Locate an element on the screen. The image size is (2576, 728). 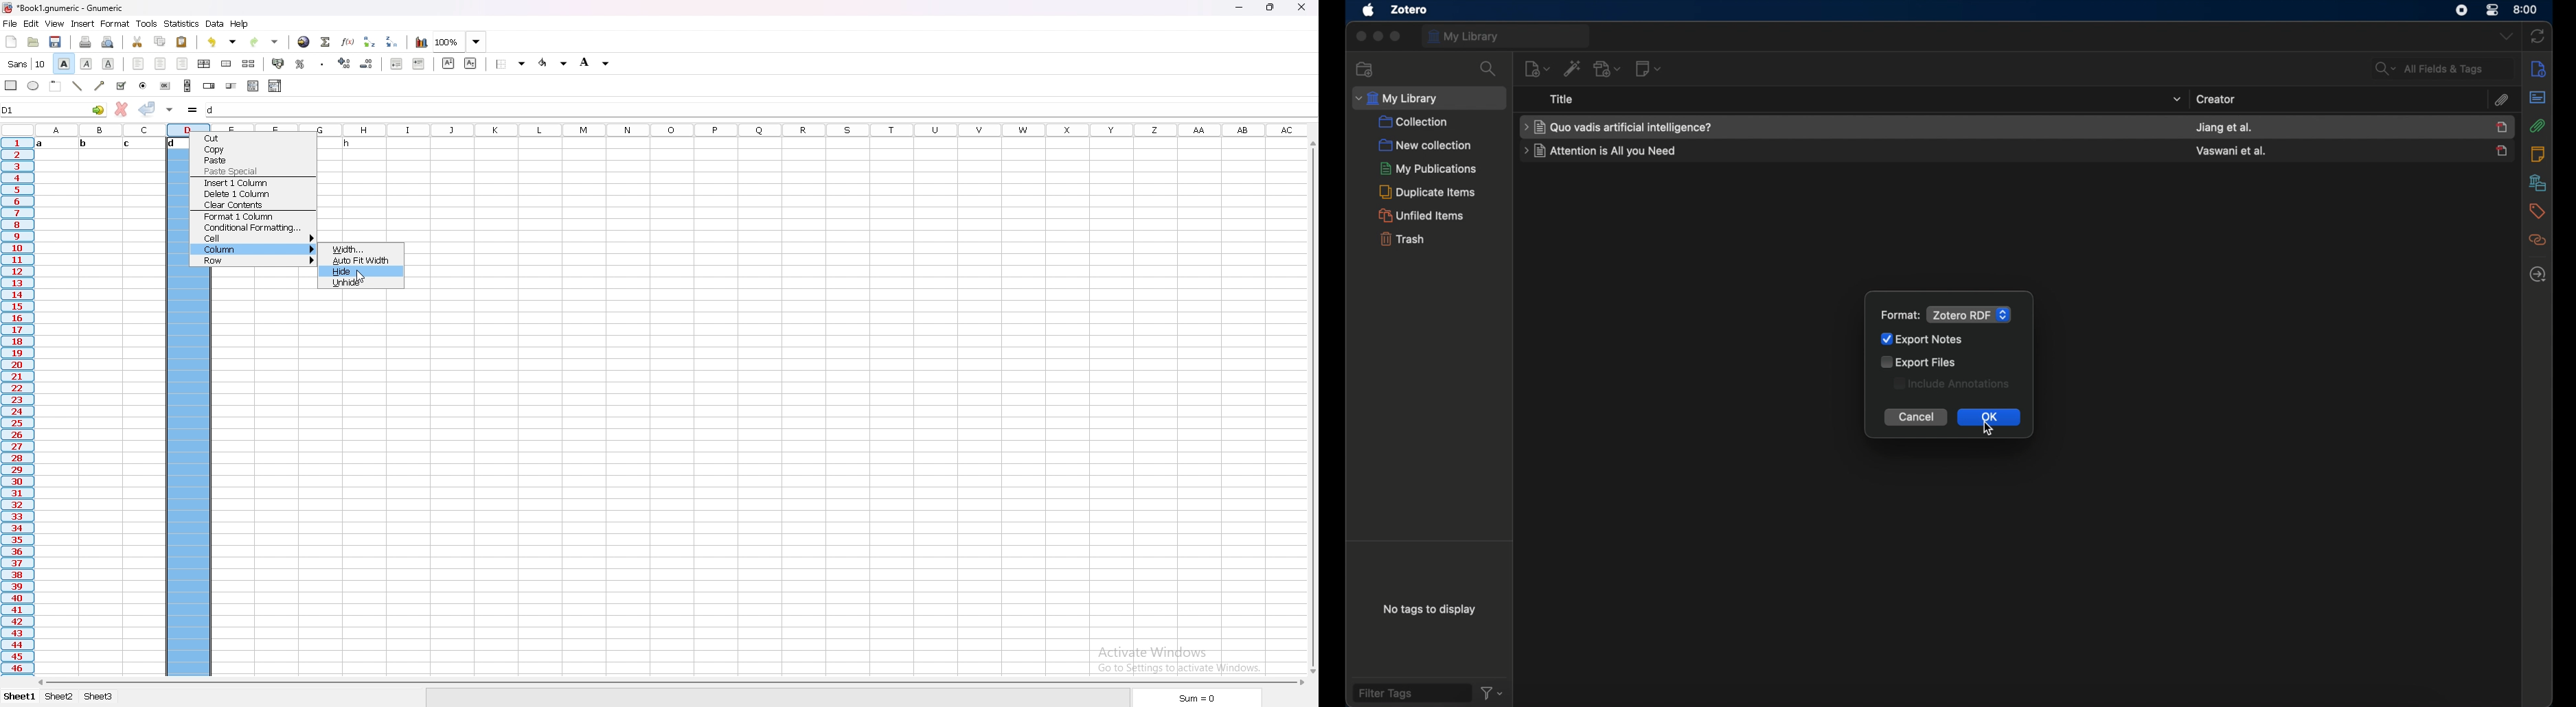
rectangle is located at coordinates (11, 85).